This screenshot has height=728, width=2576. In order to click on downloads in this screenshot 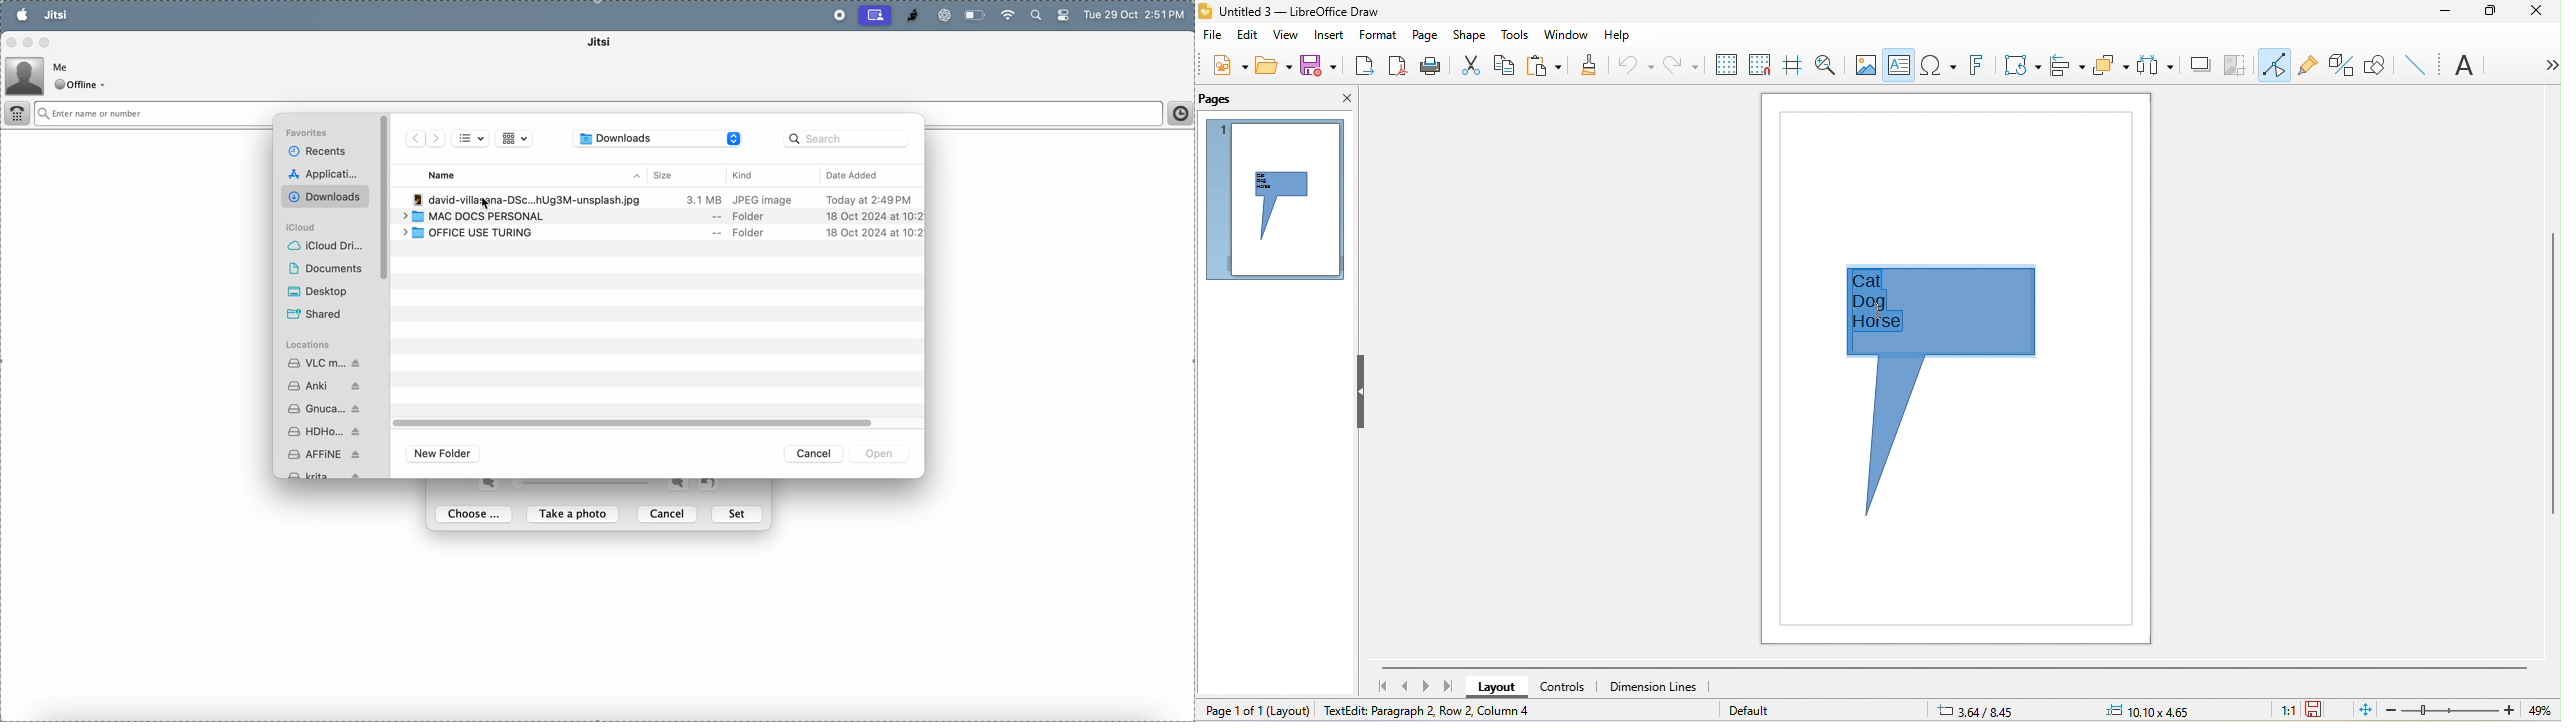, I will do `click(327, 196)`.